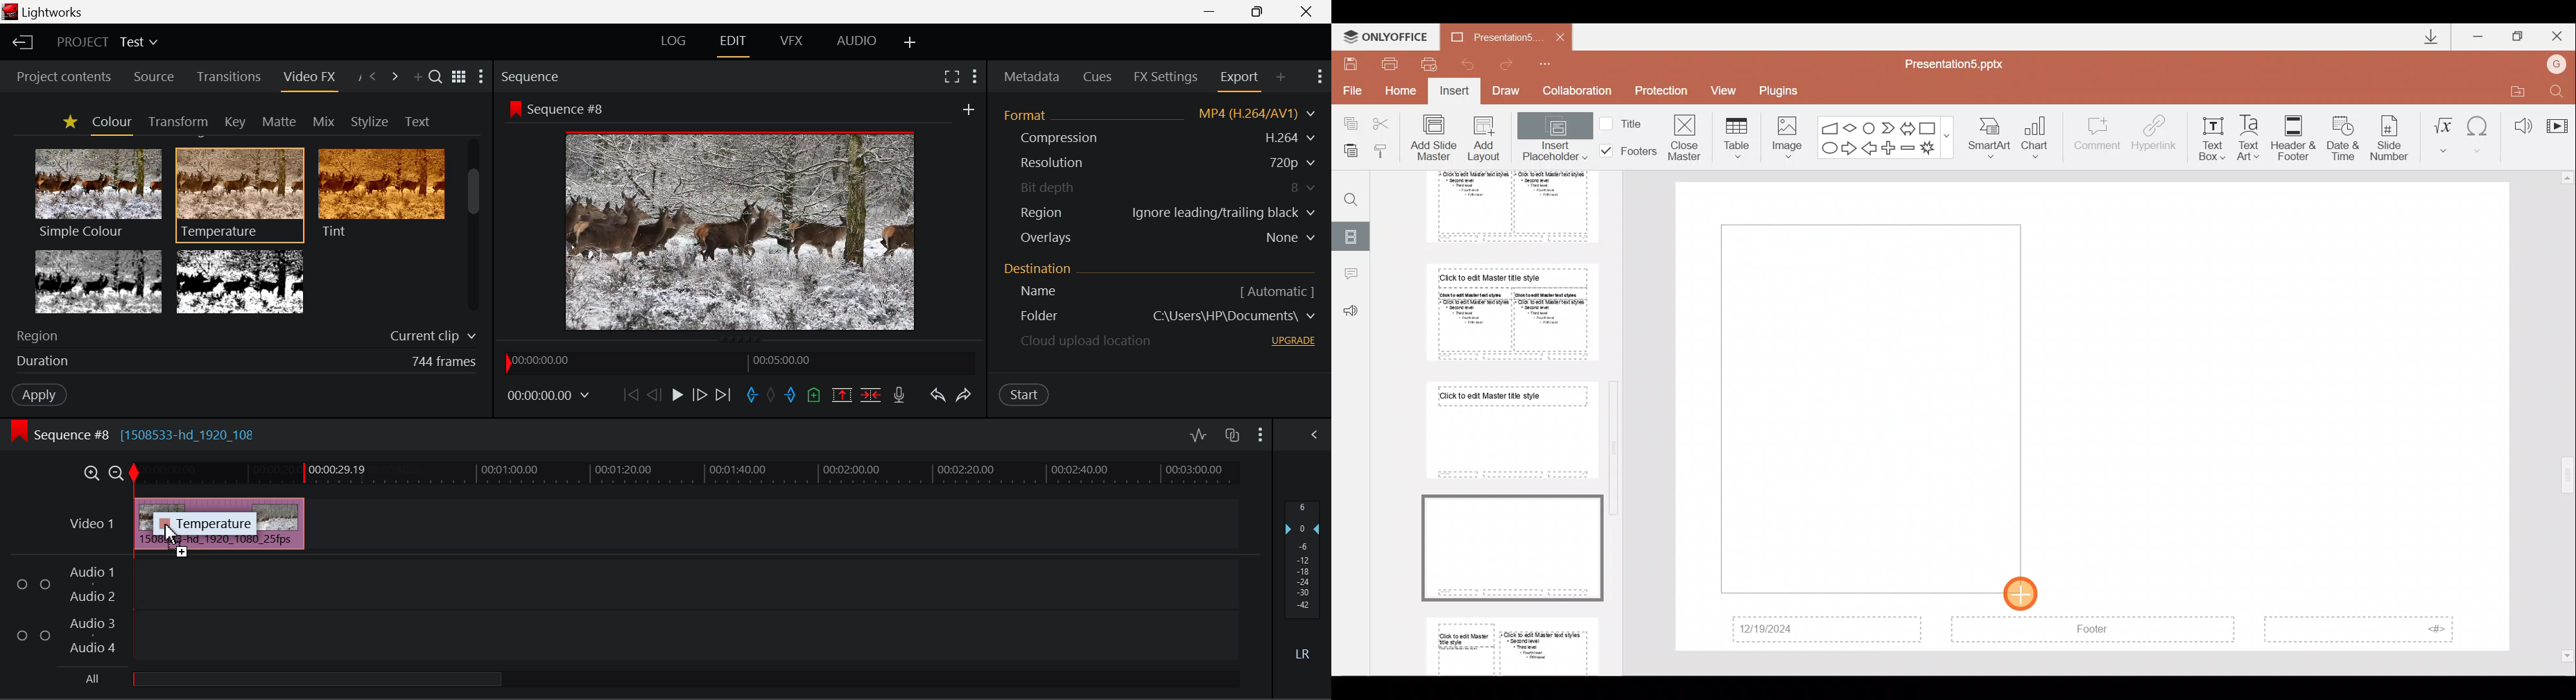 The height and width of the screenshot is (700, 2576). What do you see at coordinates (55, 12) in the screenshot?
I see `Lightworks` at bounding box center [55, 12].